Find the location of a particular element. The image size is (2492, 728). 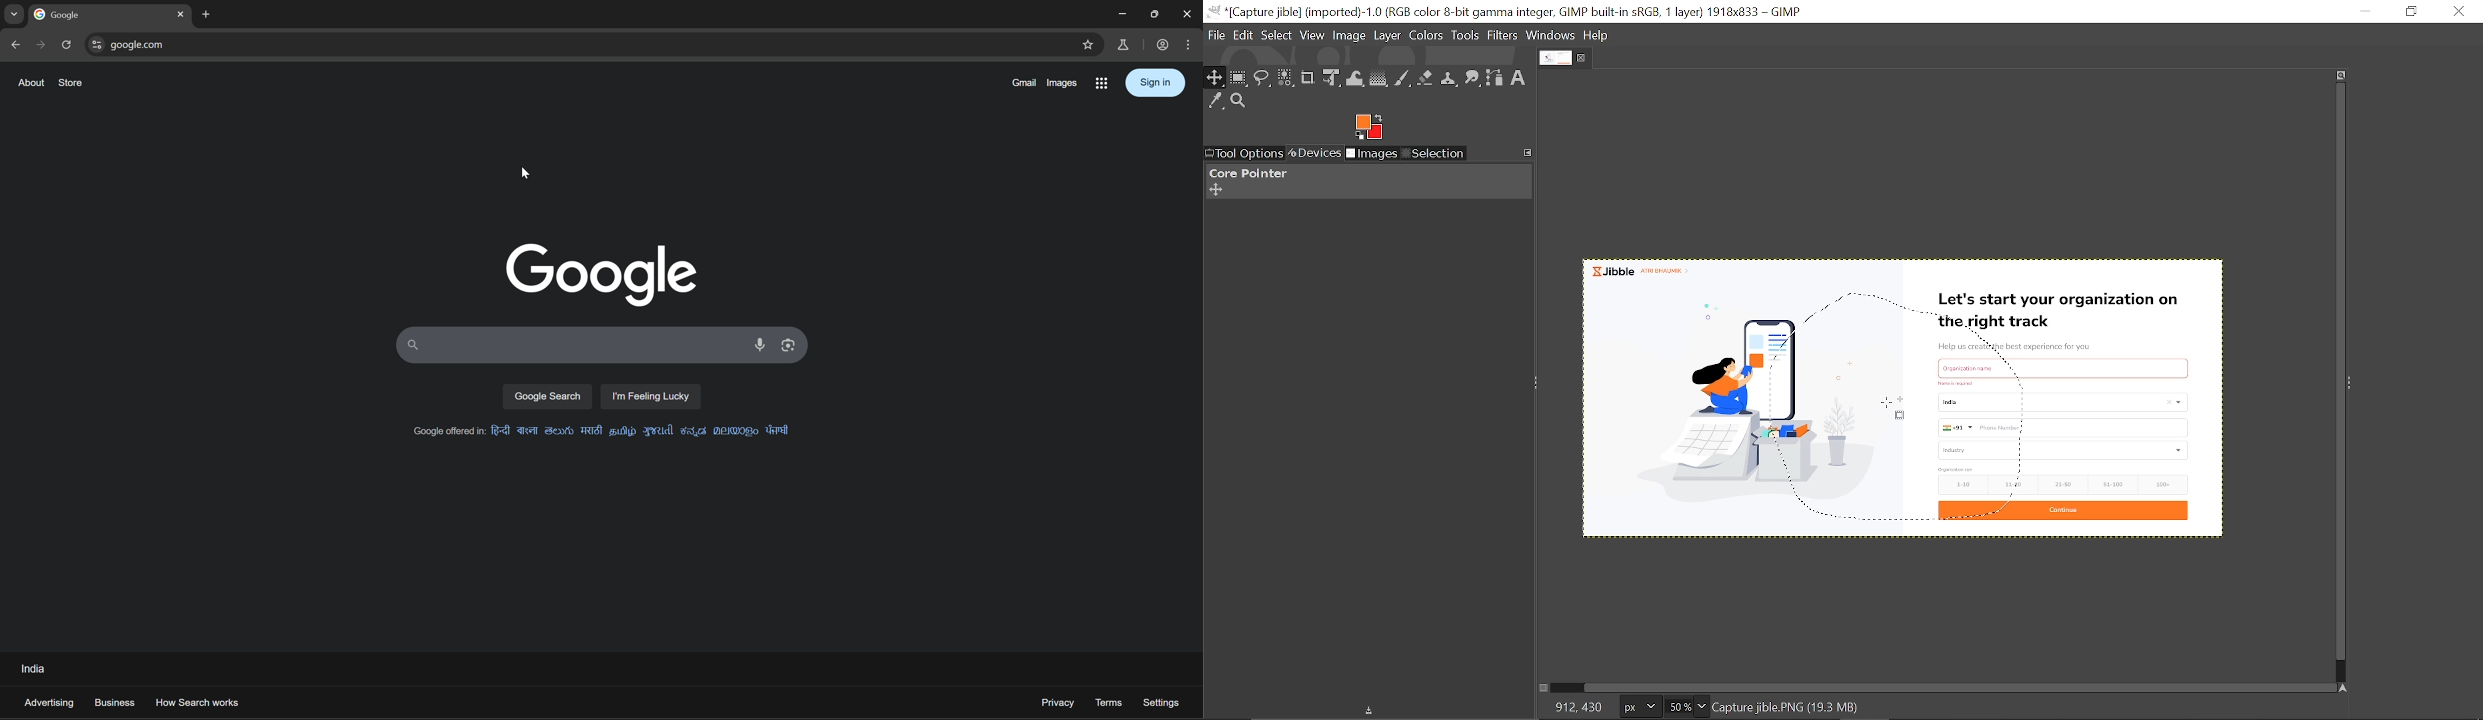

expand is located at coordinates (1368, 125).